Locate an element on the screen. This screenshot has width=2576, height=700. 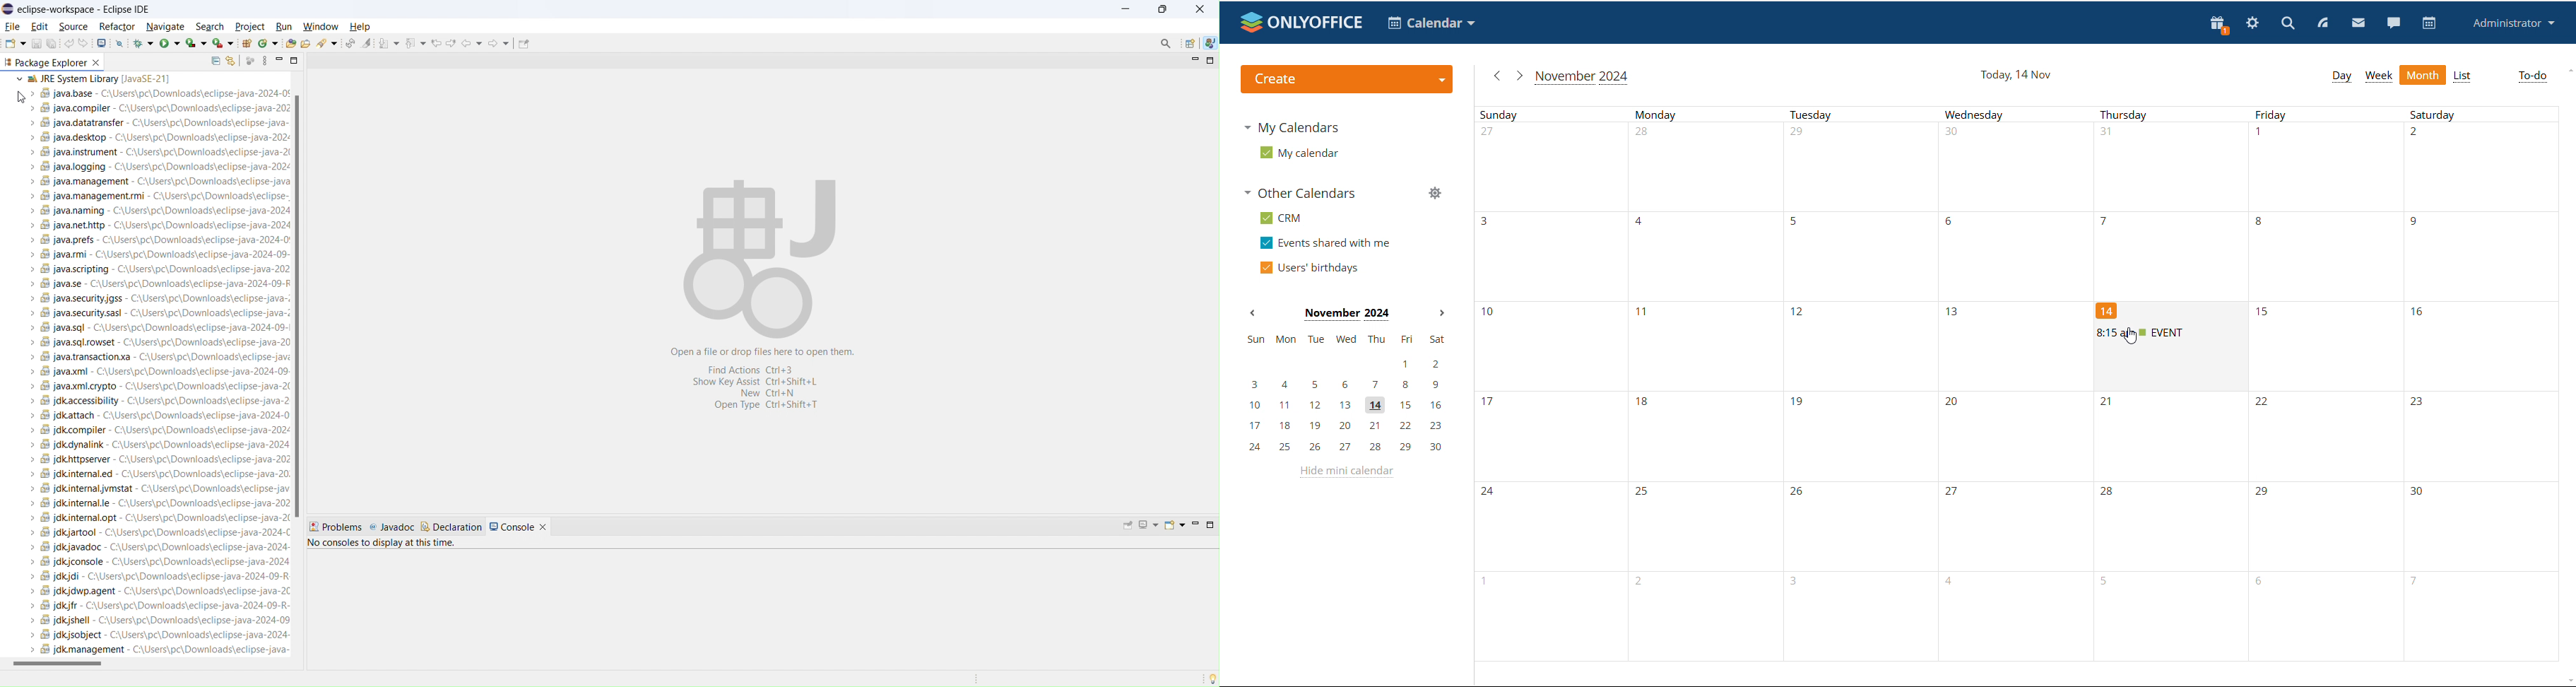
collapse all is located at coordinates (216, 61).